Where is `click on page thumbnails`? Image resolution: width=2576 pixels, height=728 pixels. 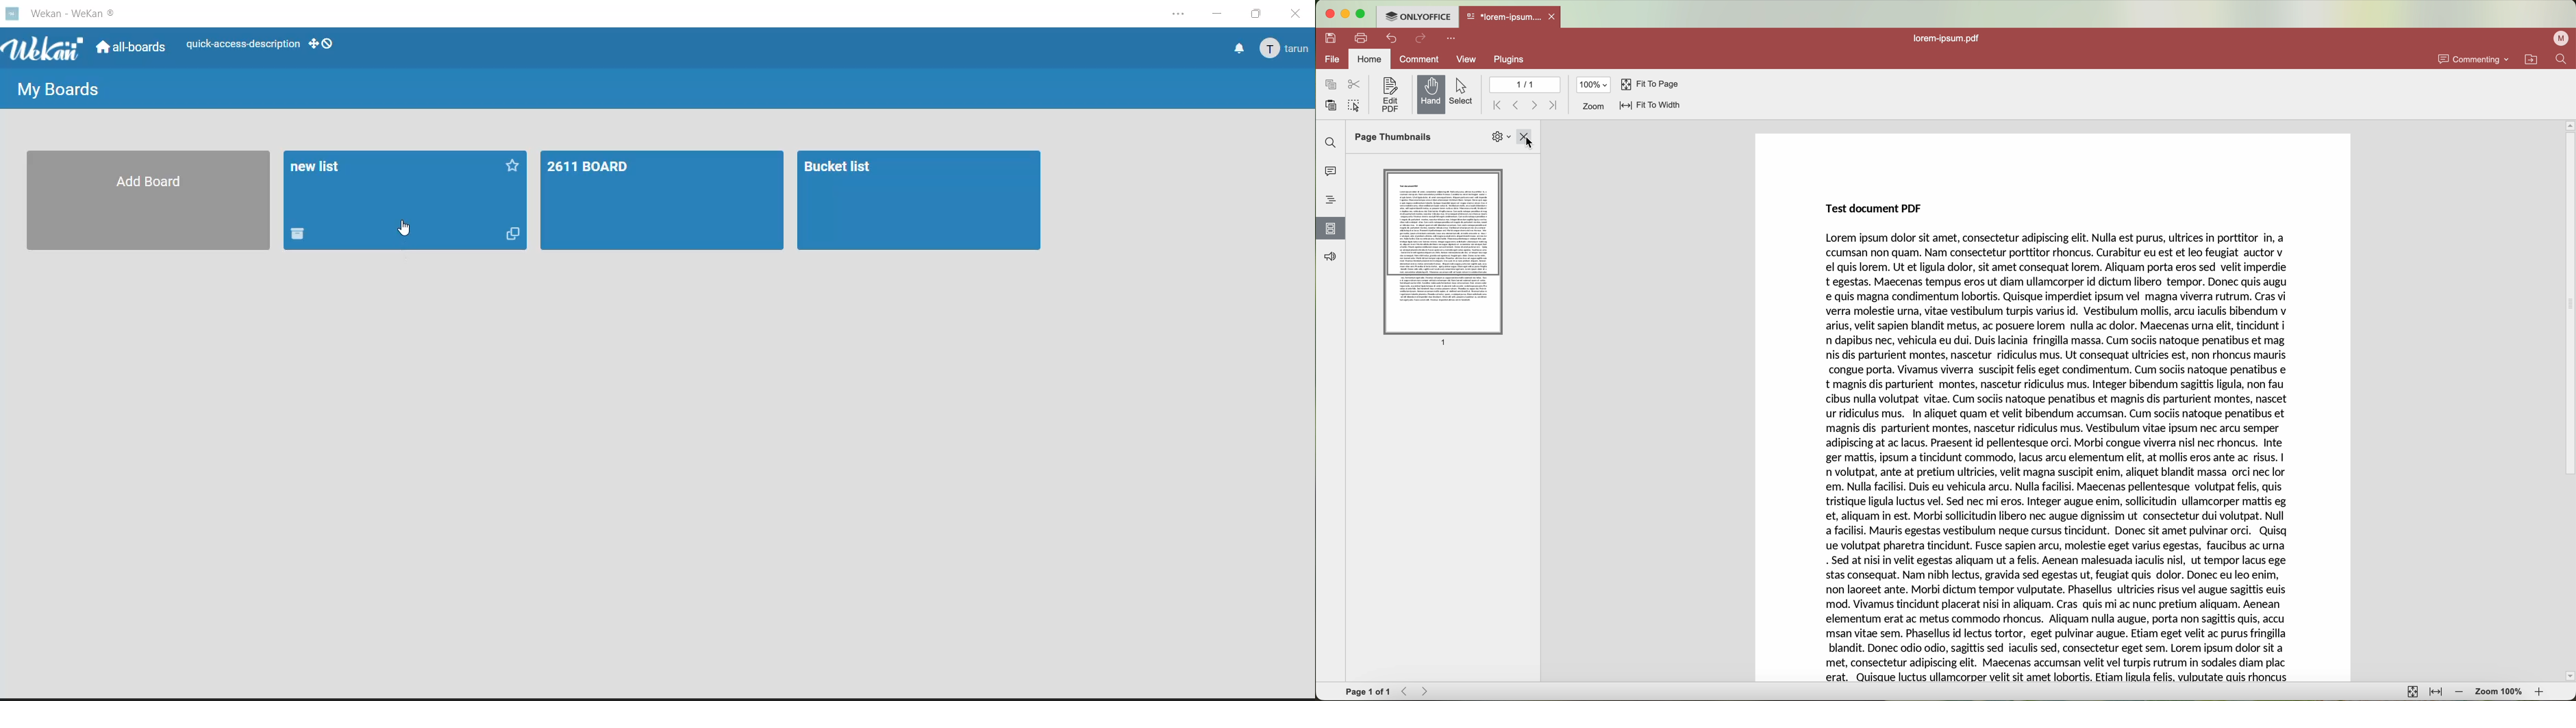
click on page thumbnails is located at coordinates (1331, 228).